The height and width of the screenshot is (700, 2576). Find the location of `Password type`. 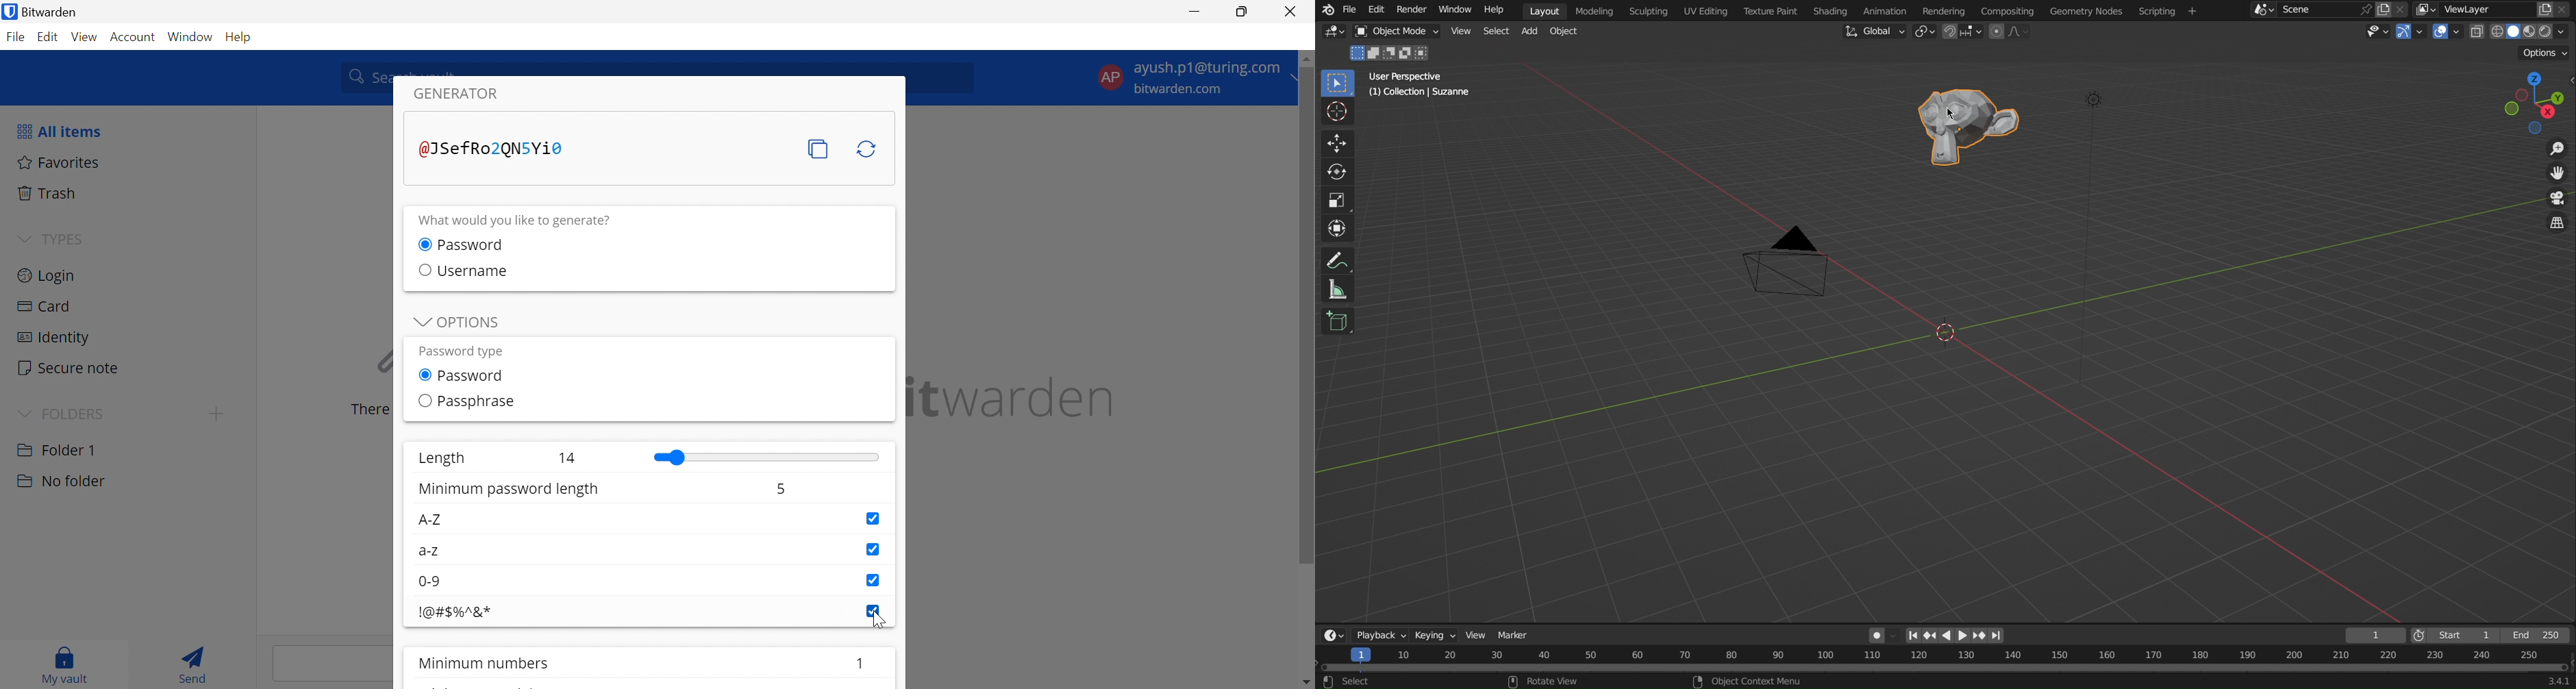

Password type is located at coordinates (460, 351).